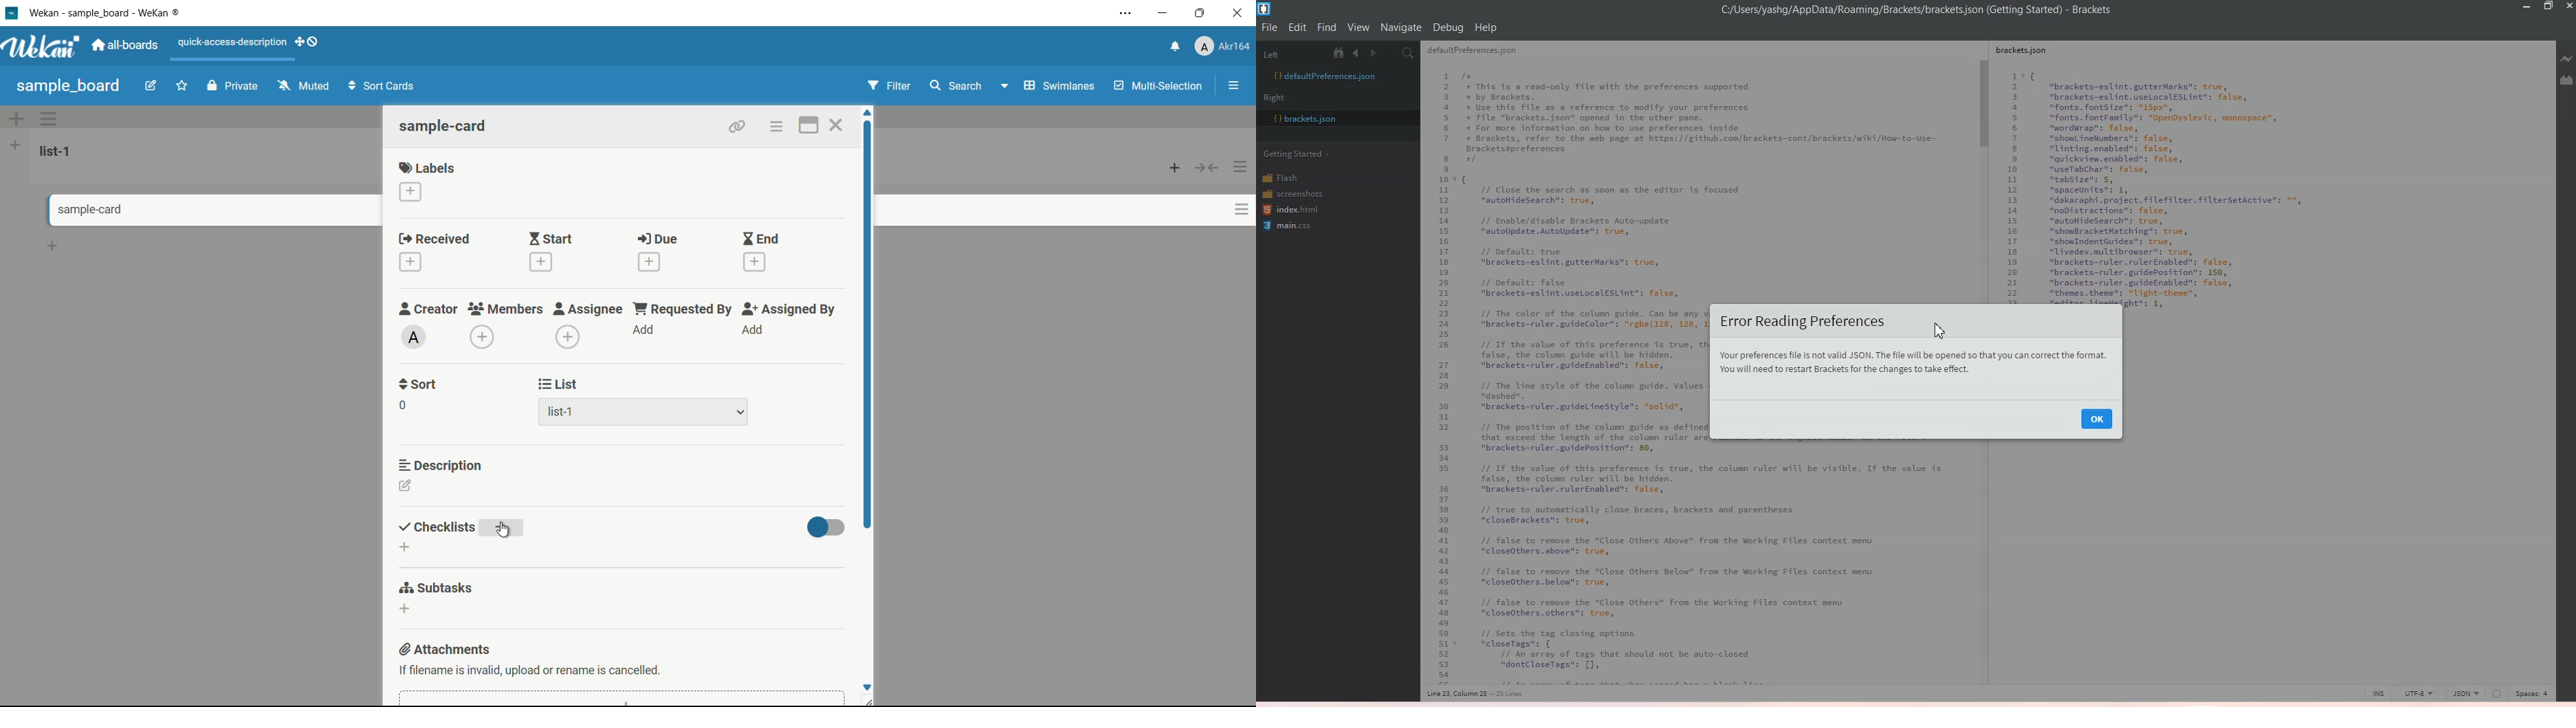 This screenshot has width=2576, height=728. What do you see at coordinates (126, 45) in the screenshot?
I see `all boards` at bounding box center [126, 45].